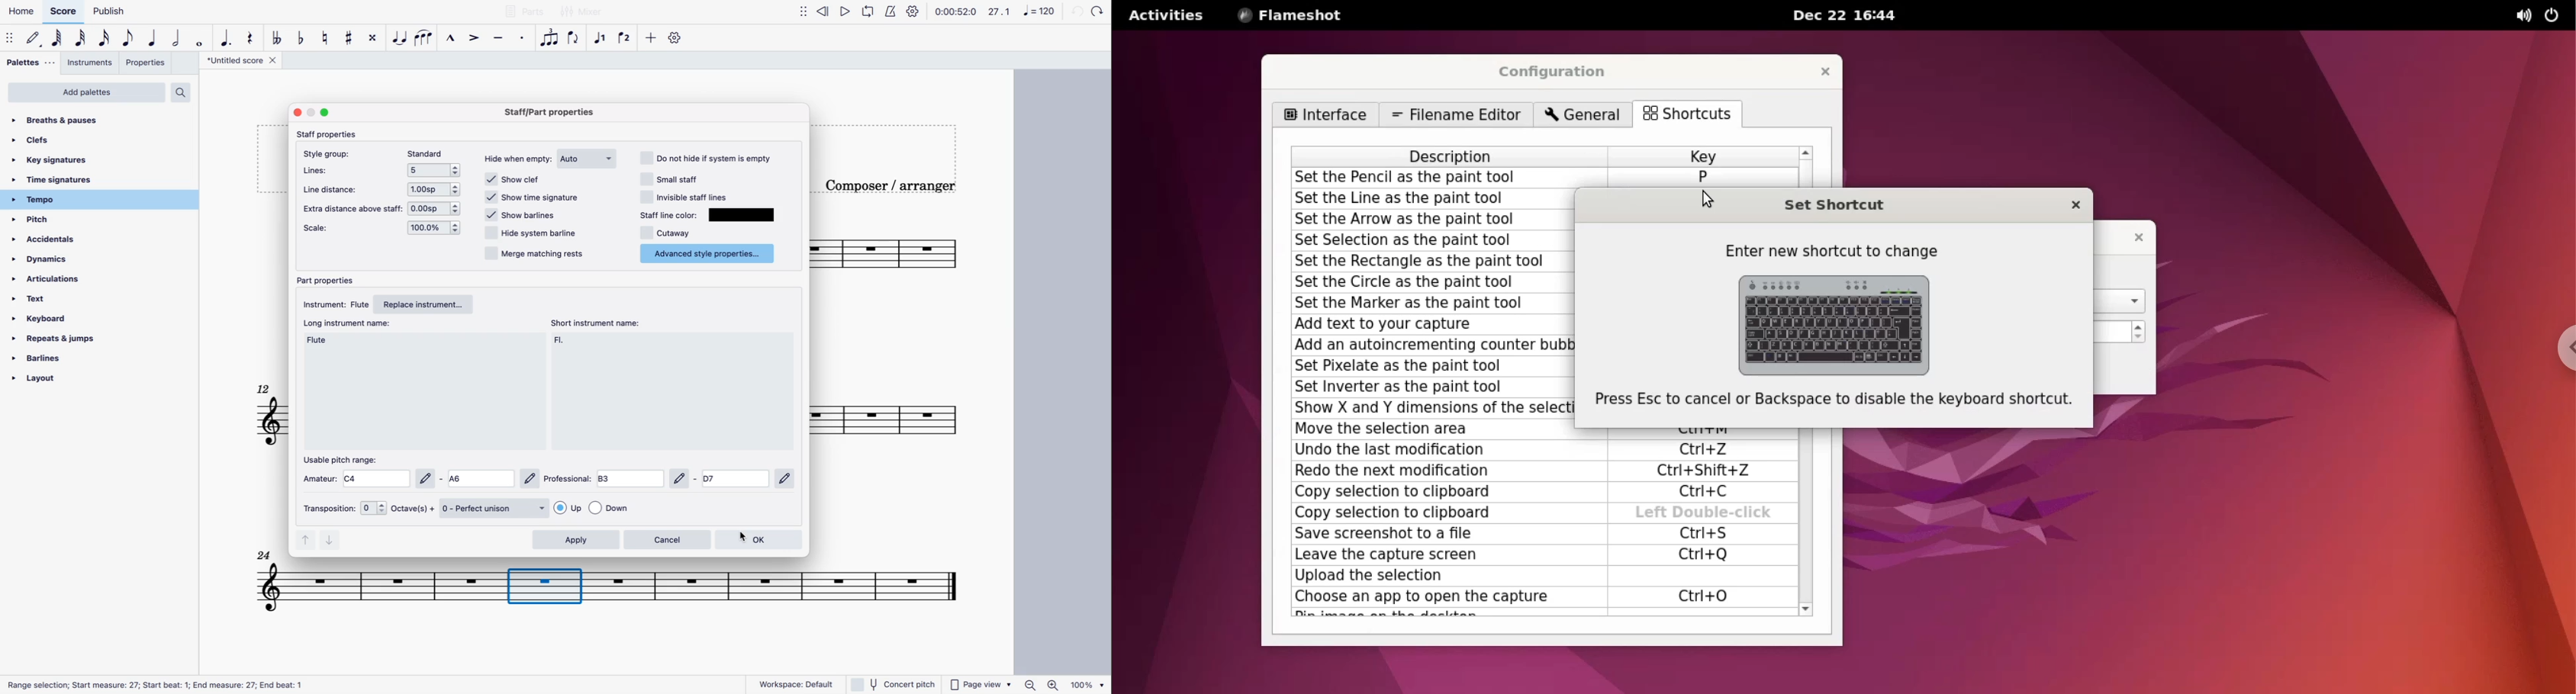 The height and width of the screenshot is (700, 2576). What do you see at coordinates (631, 479) in the screenshot?
I see `professional options` at bounding box center [631, 479].